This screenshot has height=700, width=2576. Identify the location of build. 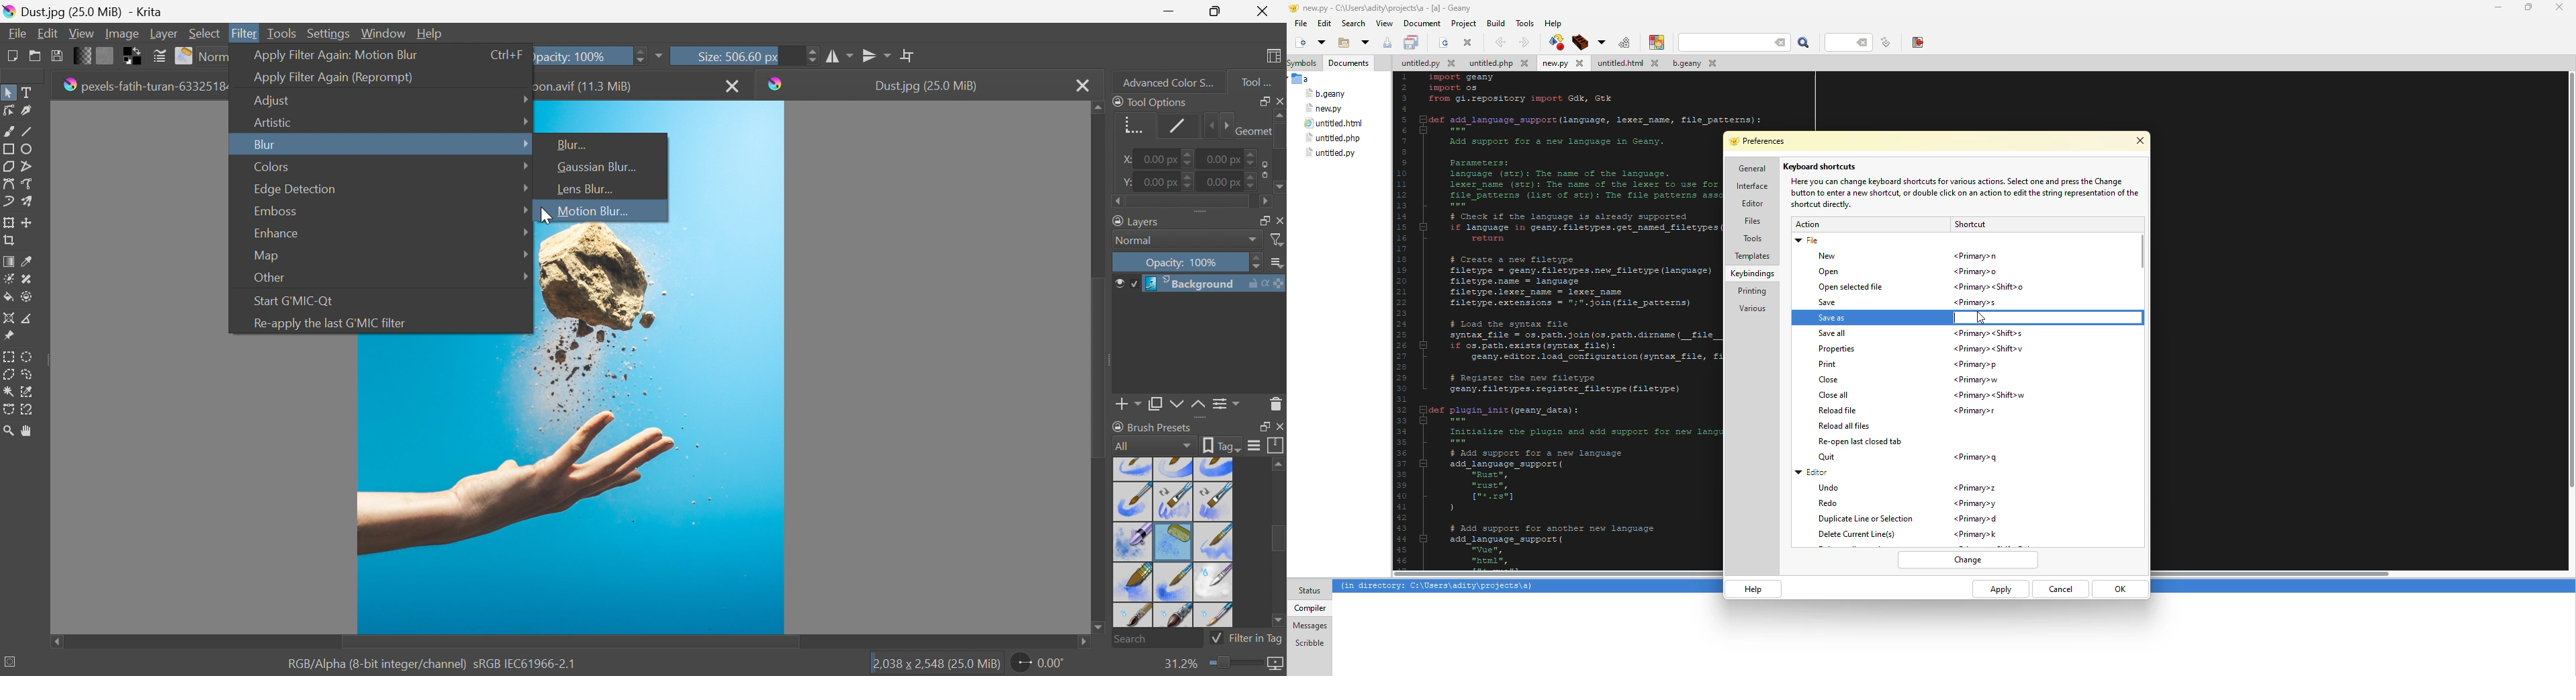
(1578, 42).